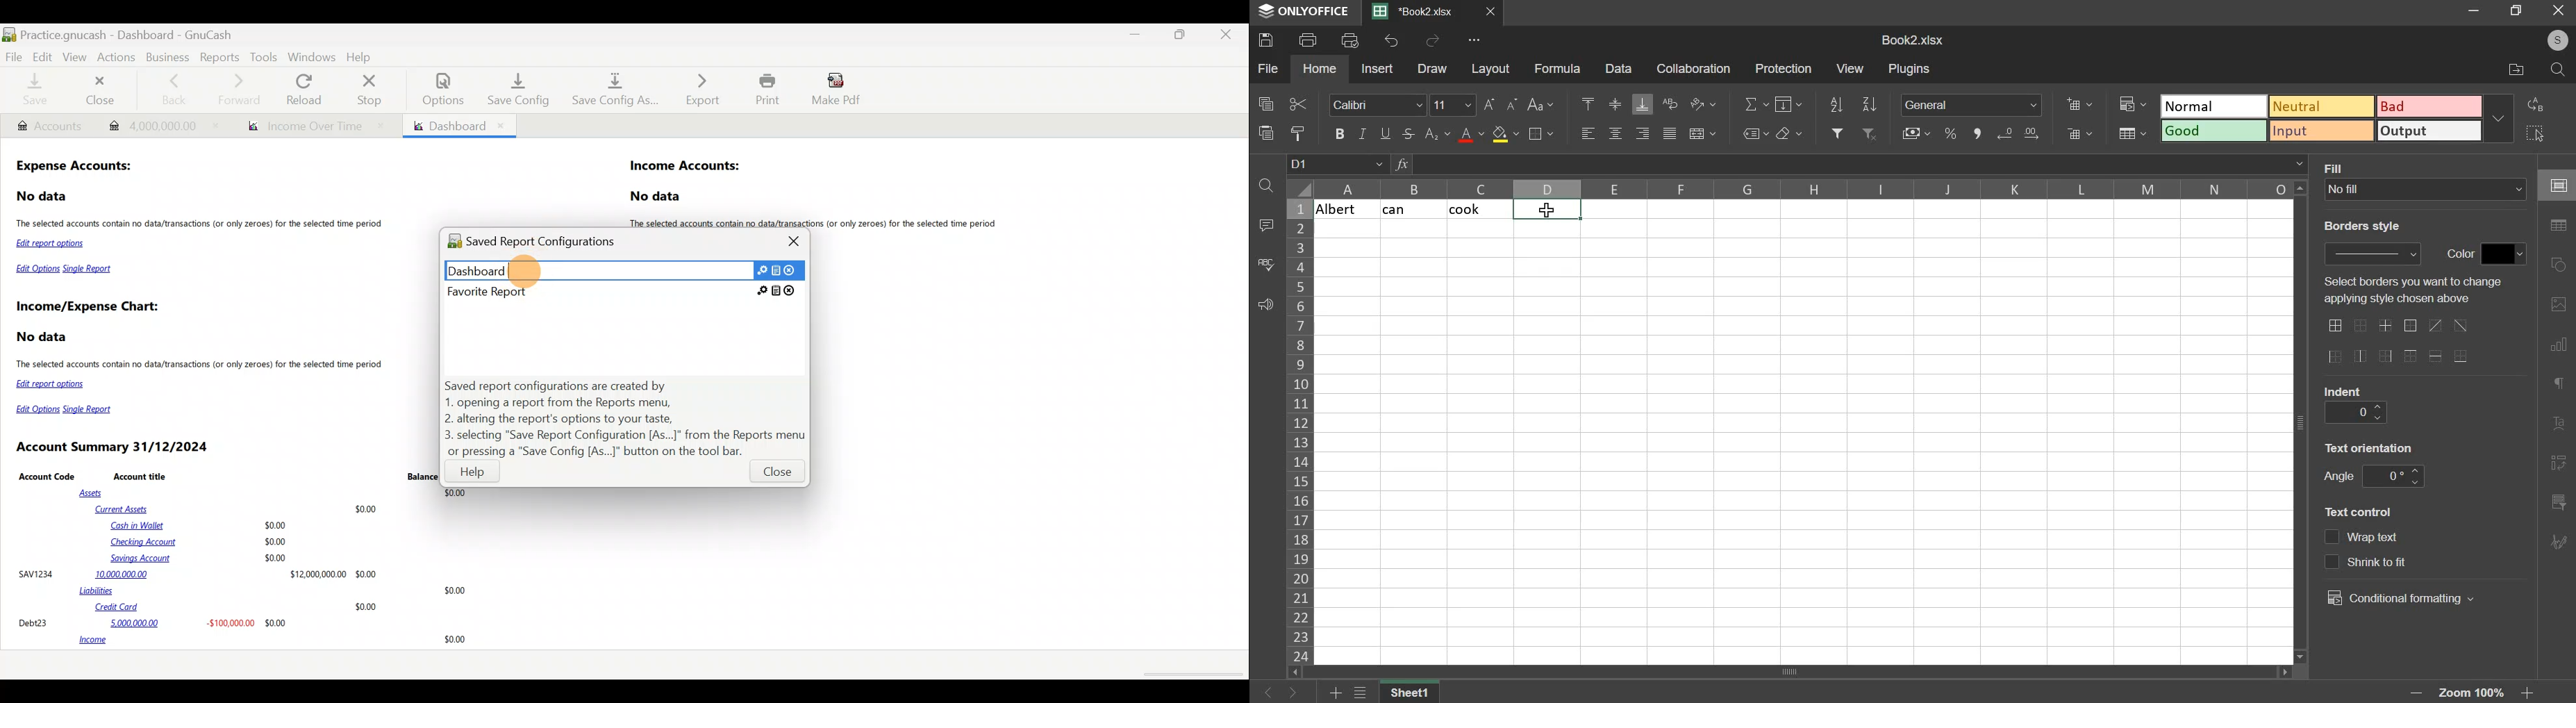 The width and height of the screenshot is (2576, 728). What do you see at coordinates (2561, 265) in the screenshot?
I see `shapes` at bounding box center [2561, 265].